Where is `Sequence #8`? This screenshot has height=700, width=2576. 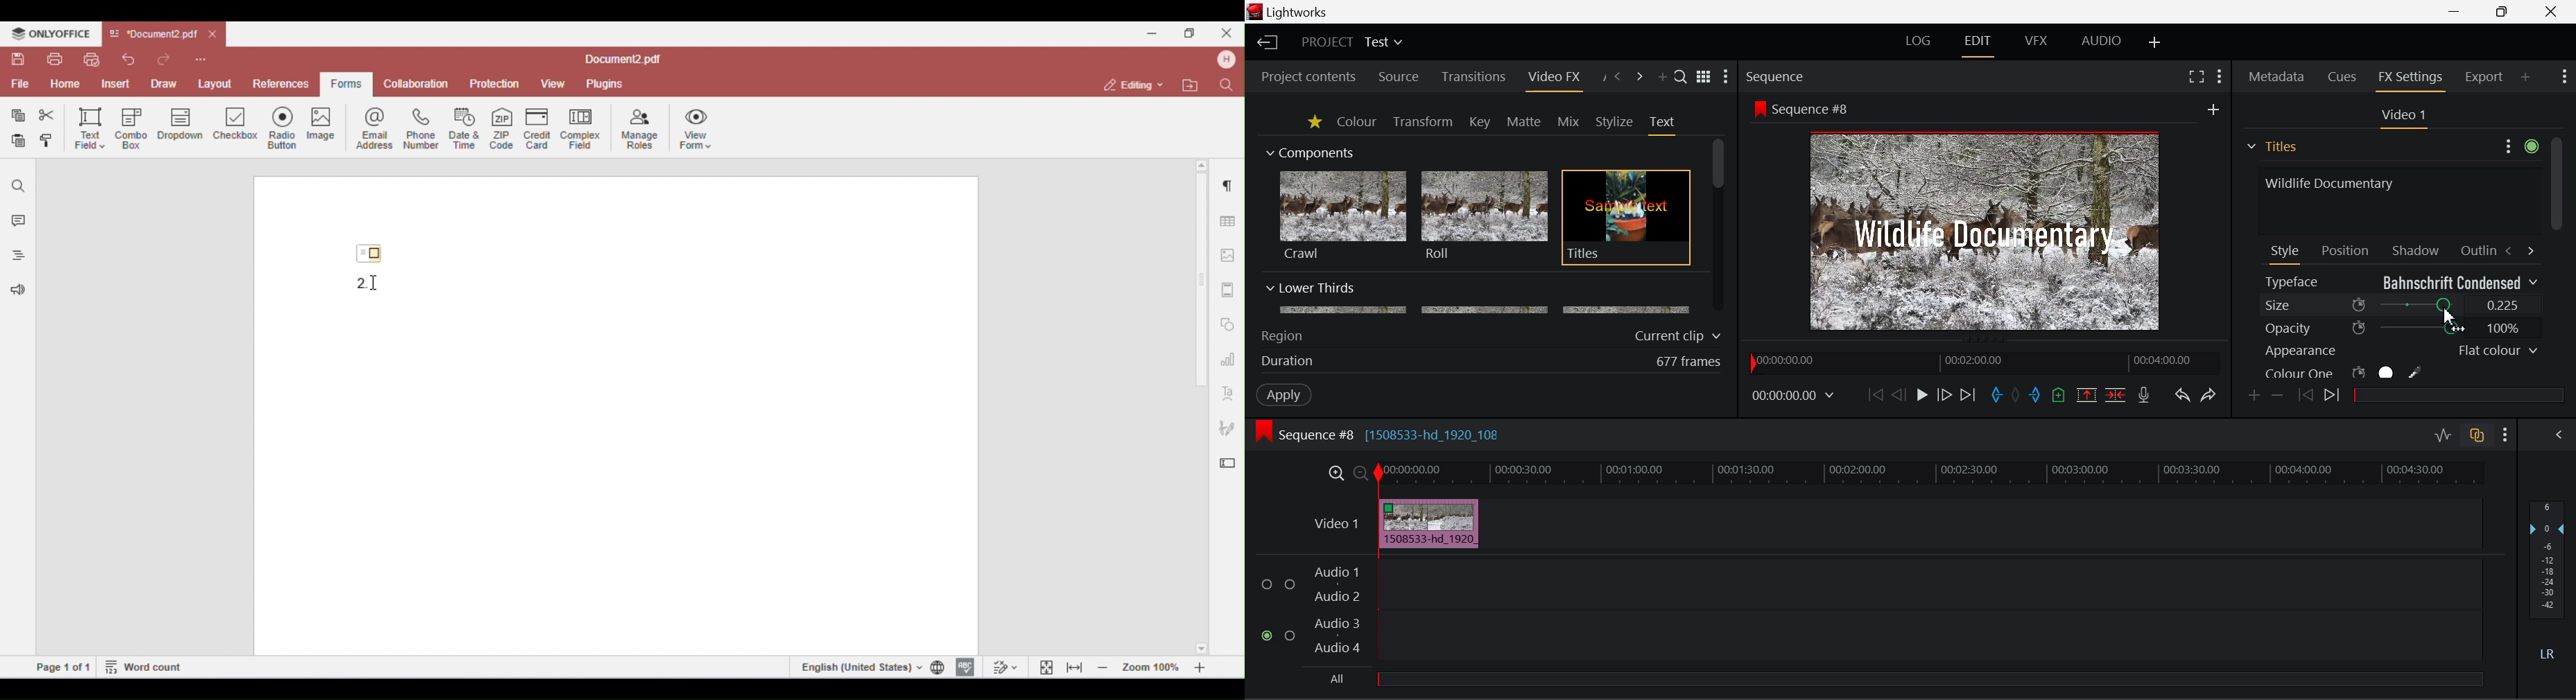
Sequence #8 is located at coordinates (1816, 110).